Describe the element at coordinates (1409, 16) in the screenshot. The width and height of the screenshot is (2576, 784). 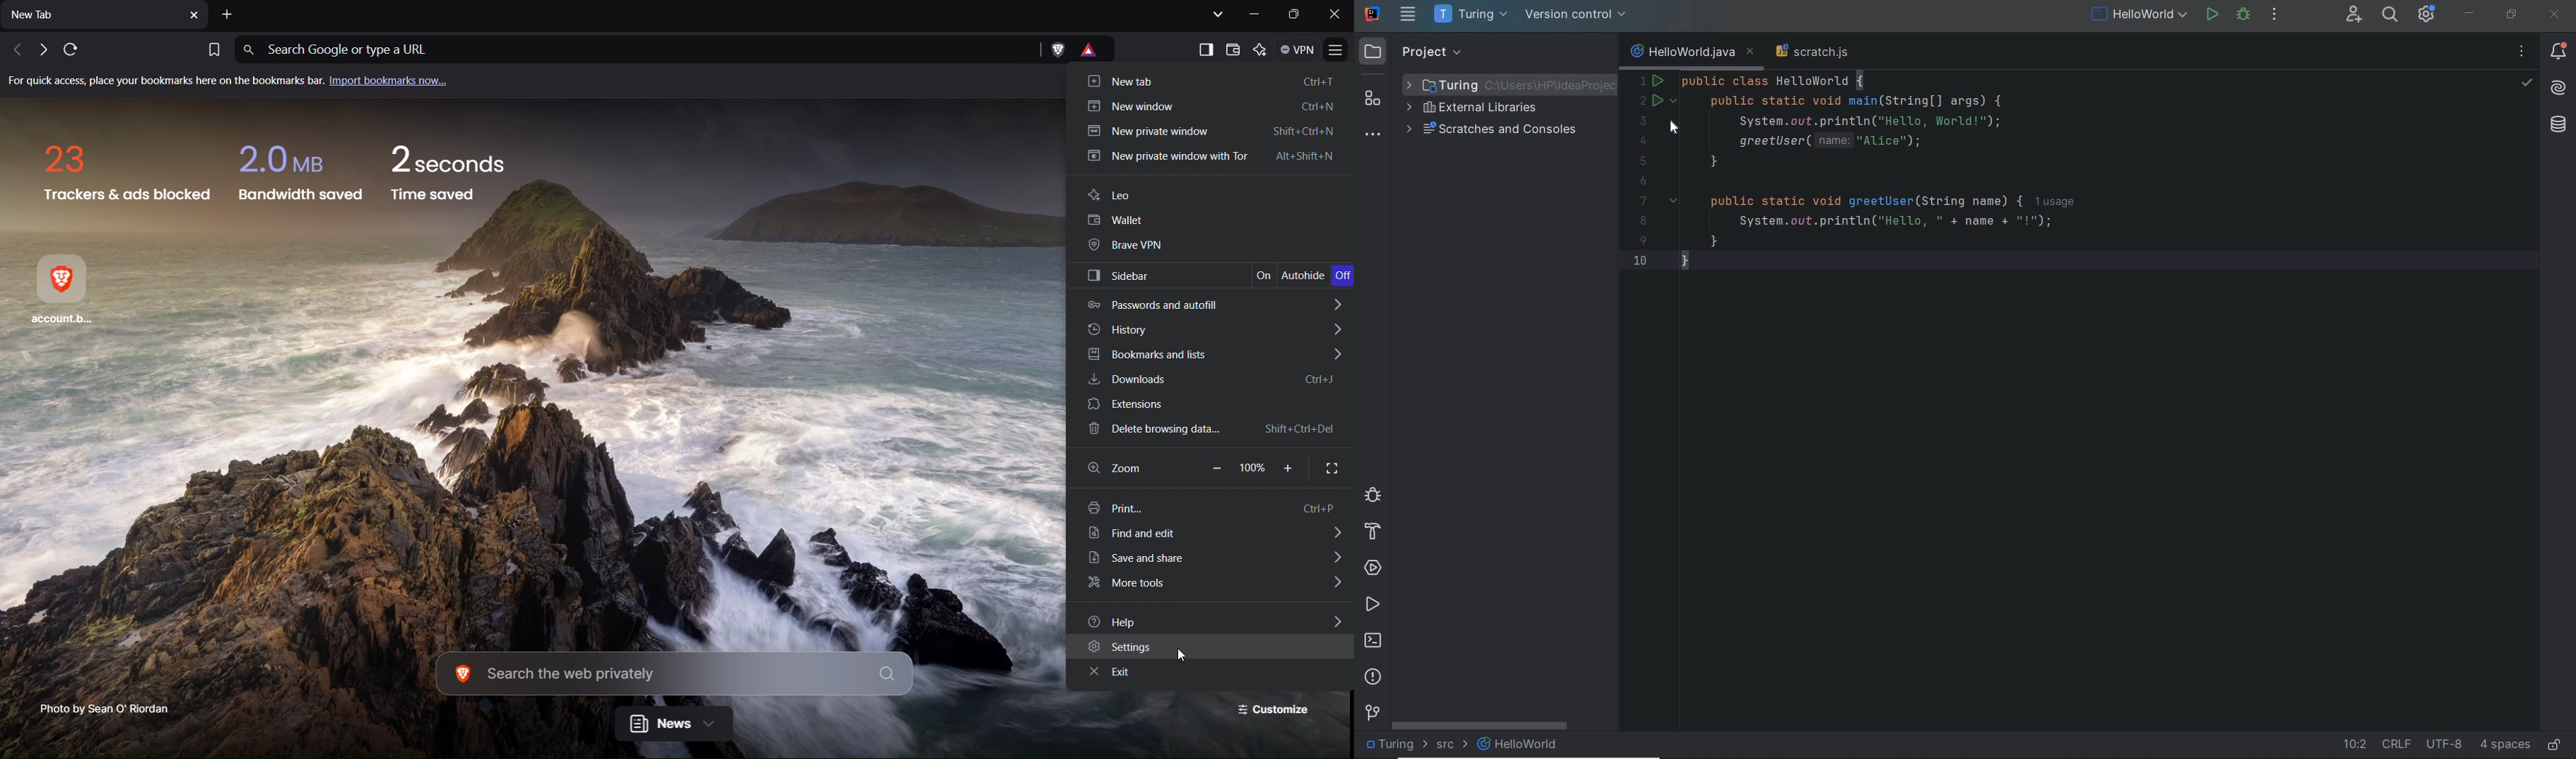
I see `main menu` at that location.